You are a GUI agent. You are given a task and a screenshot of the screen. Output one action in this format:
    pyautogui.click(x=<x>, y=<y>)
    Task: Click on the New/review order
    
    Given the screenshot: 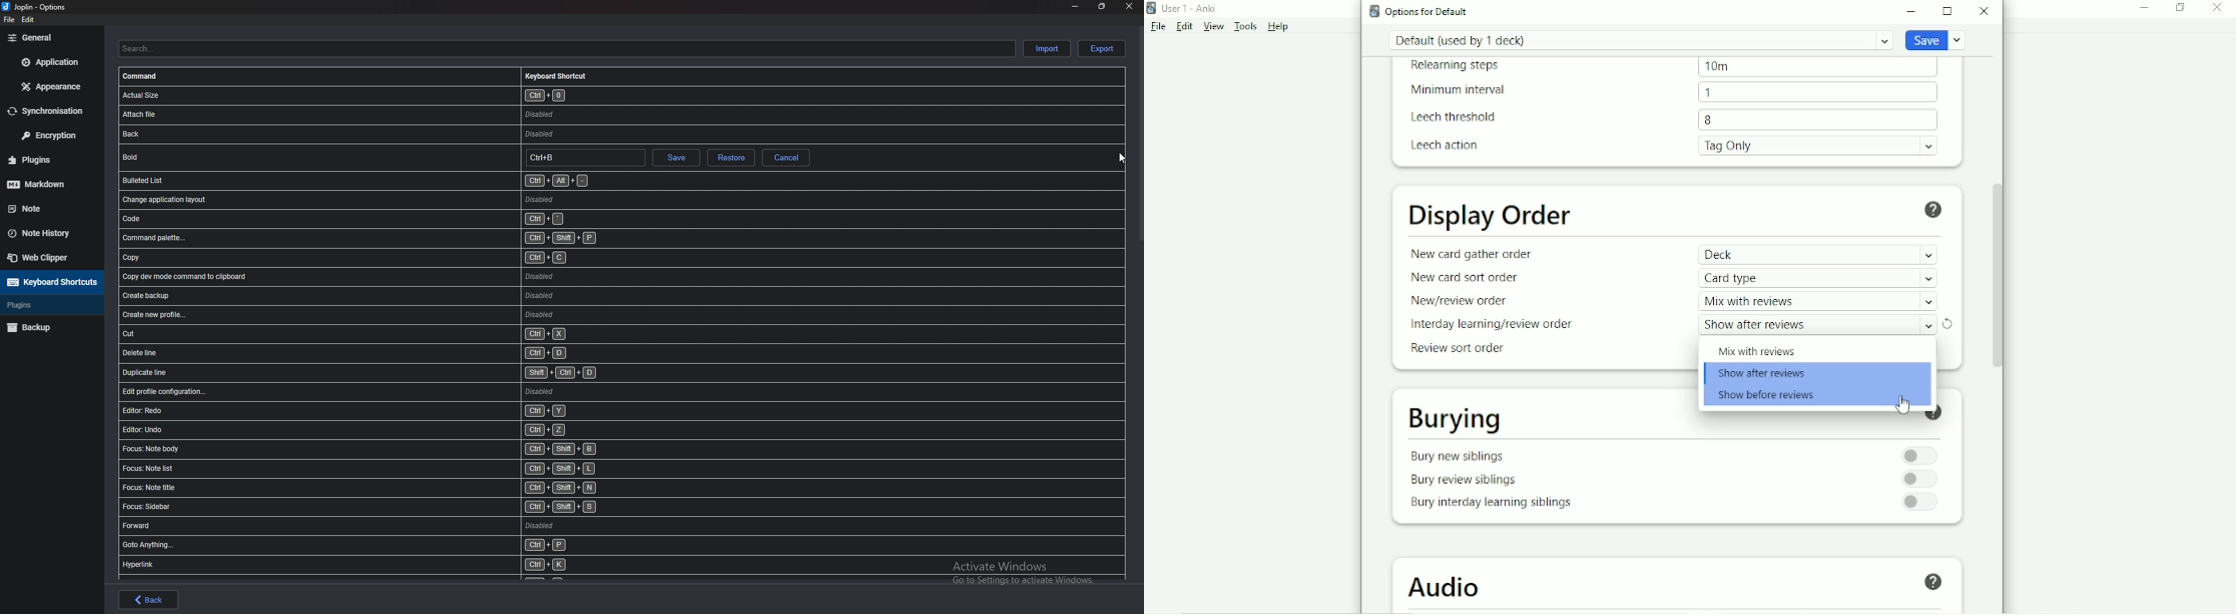 What is the action you would take?
    pyautogui.click(x=1458, y=301)
    